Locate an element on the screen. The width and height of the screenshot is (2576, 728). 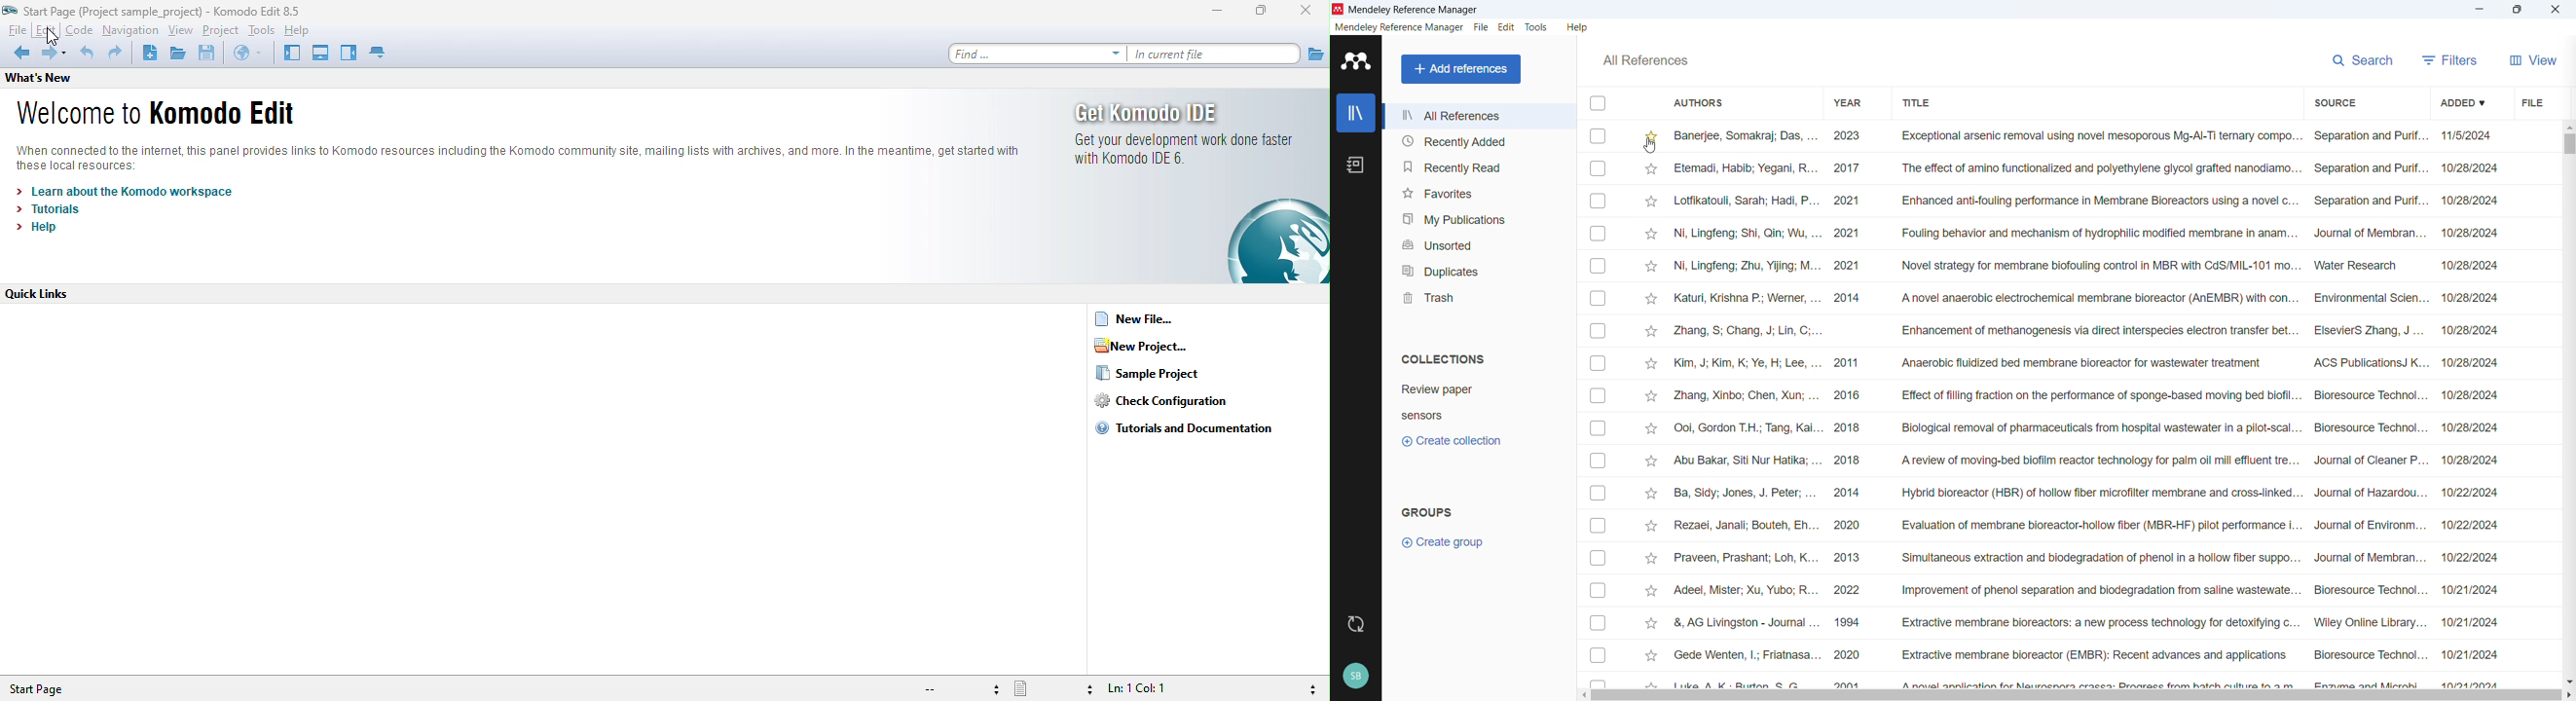
All references  is located at coordinates (1645, 60).